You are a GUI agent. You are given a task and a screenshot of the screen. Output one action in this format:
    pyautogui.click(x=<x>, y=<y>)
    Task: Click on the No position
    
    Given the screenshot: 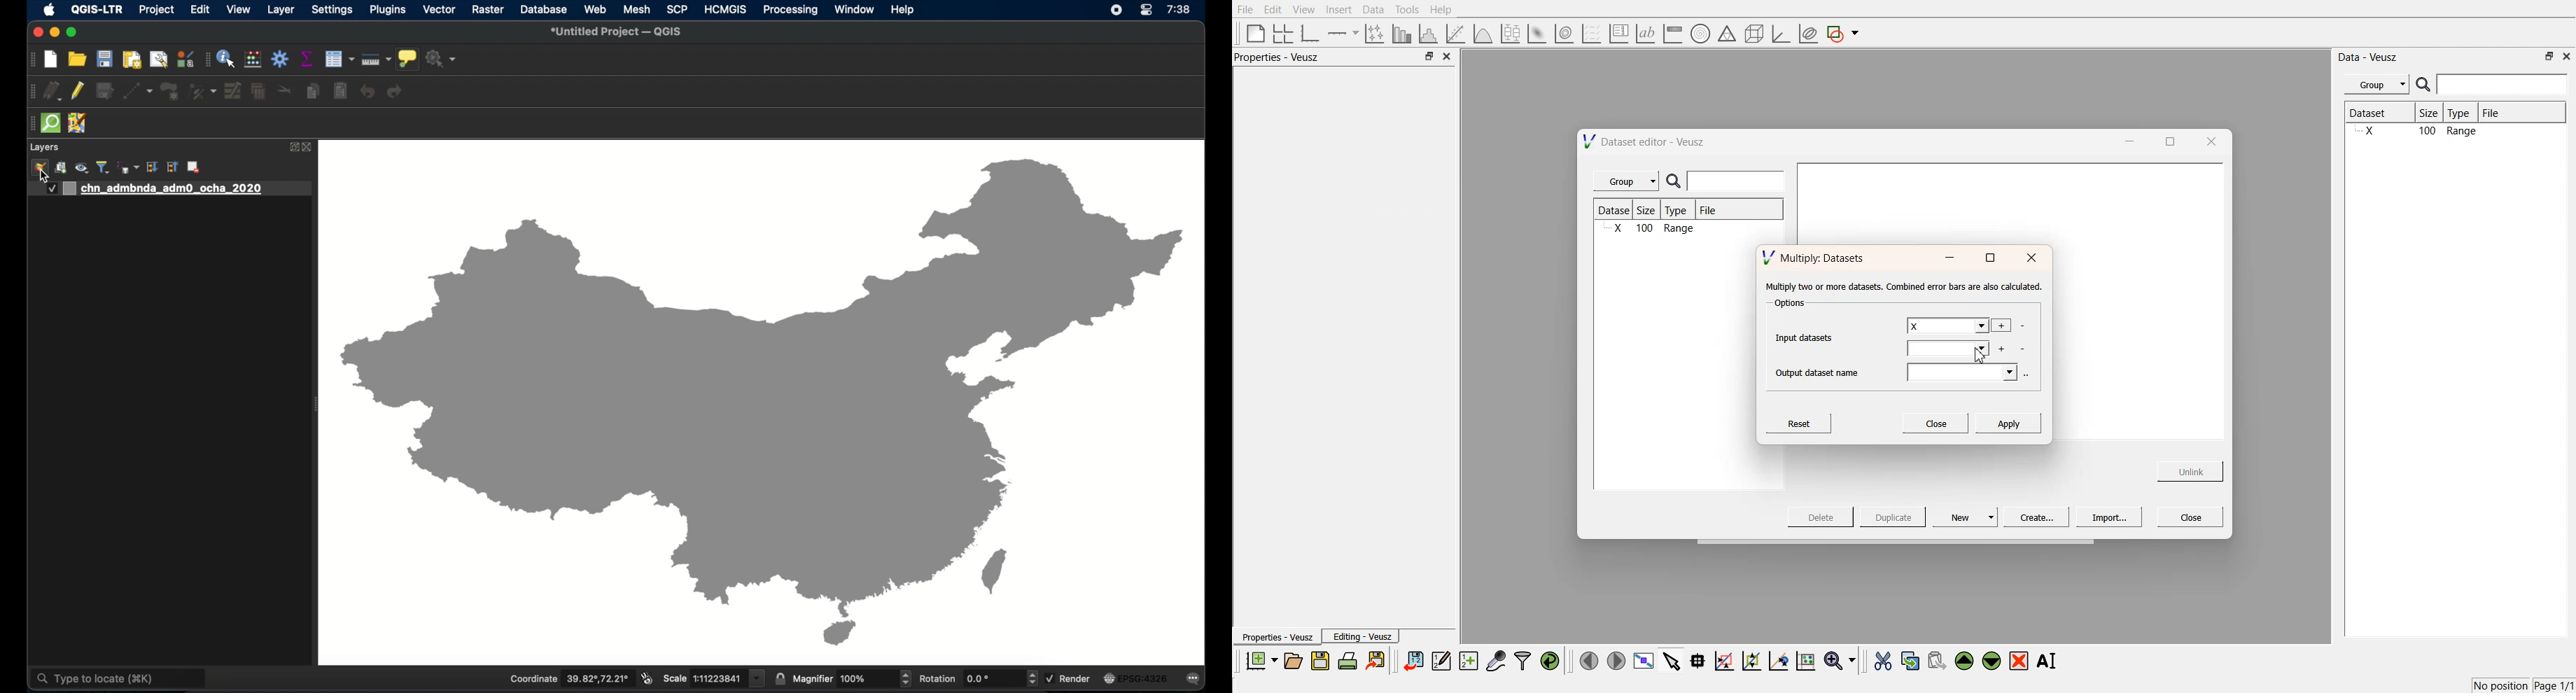 What is the action you would take?
    pyautogui.click(x=2502, y=684)
    